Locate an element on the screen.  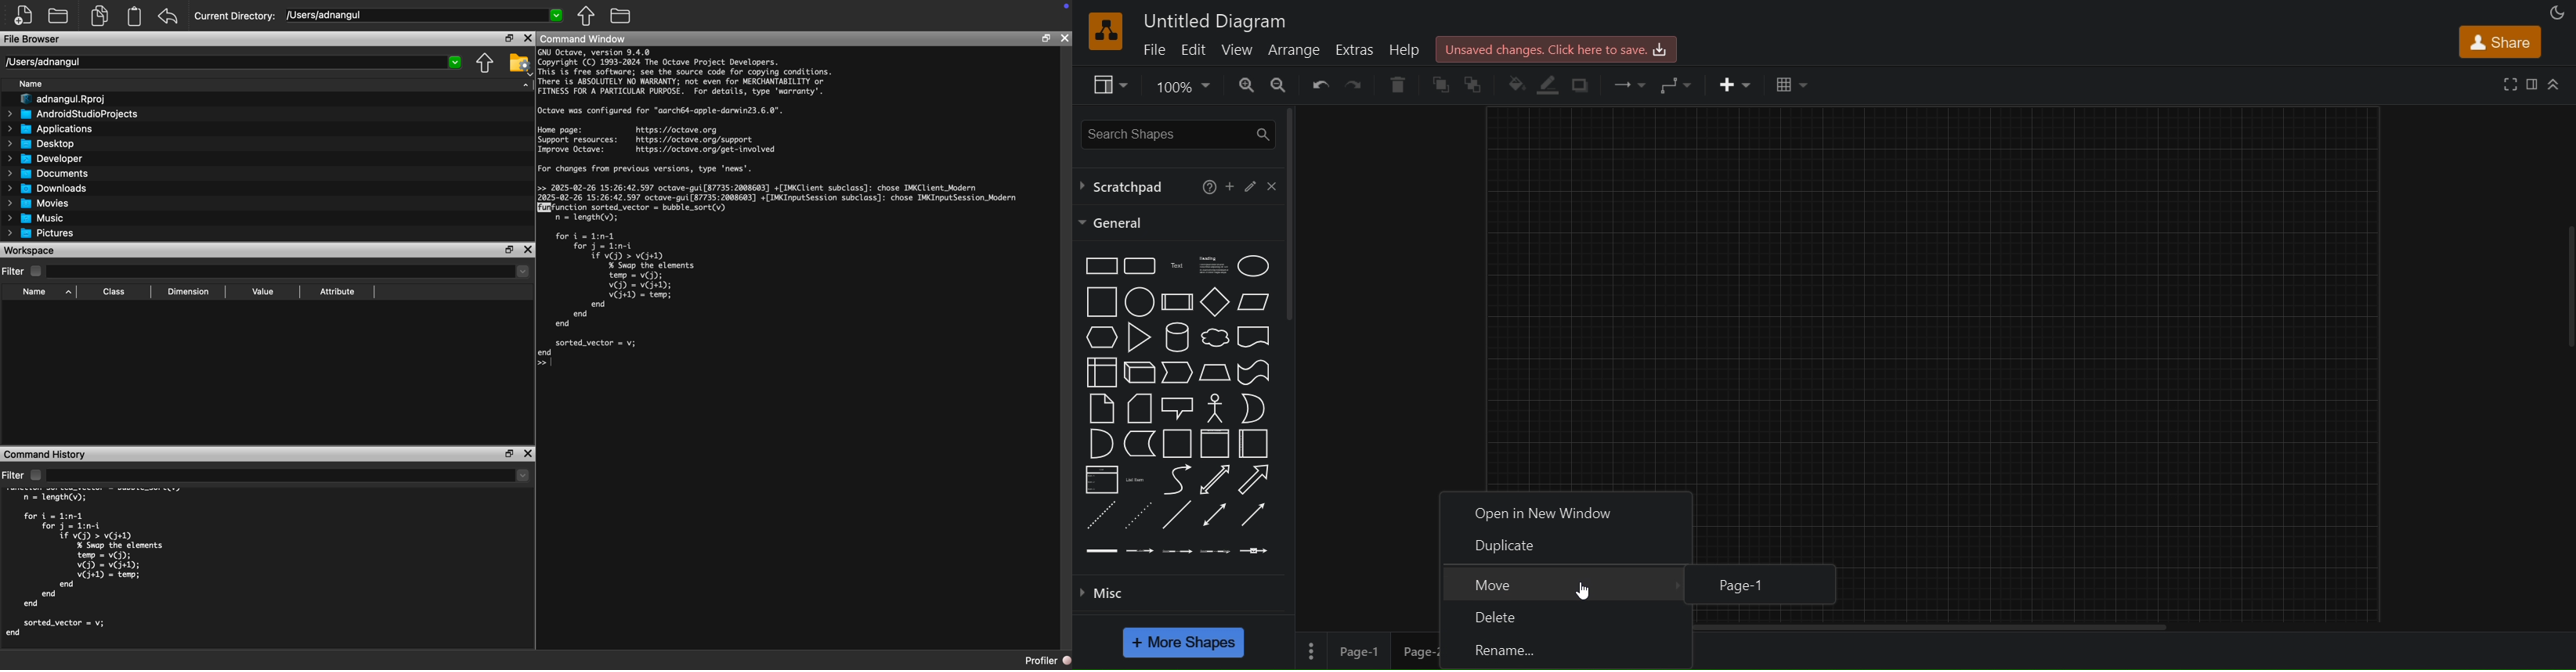
close is located at coordinates (1271, 186).